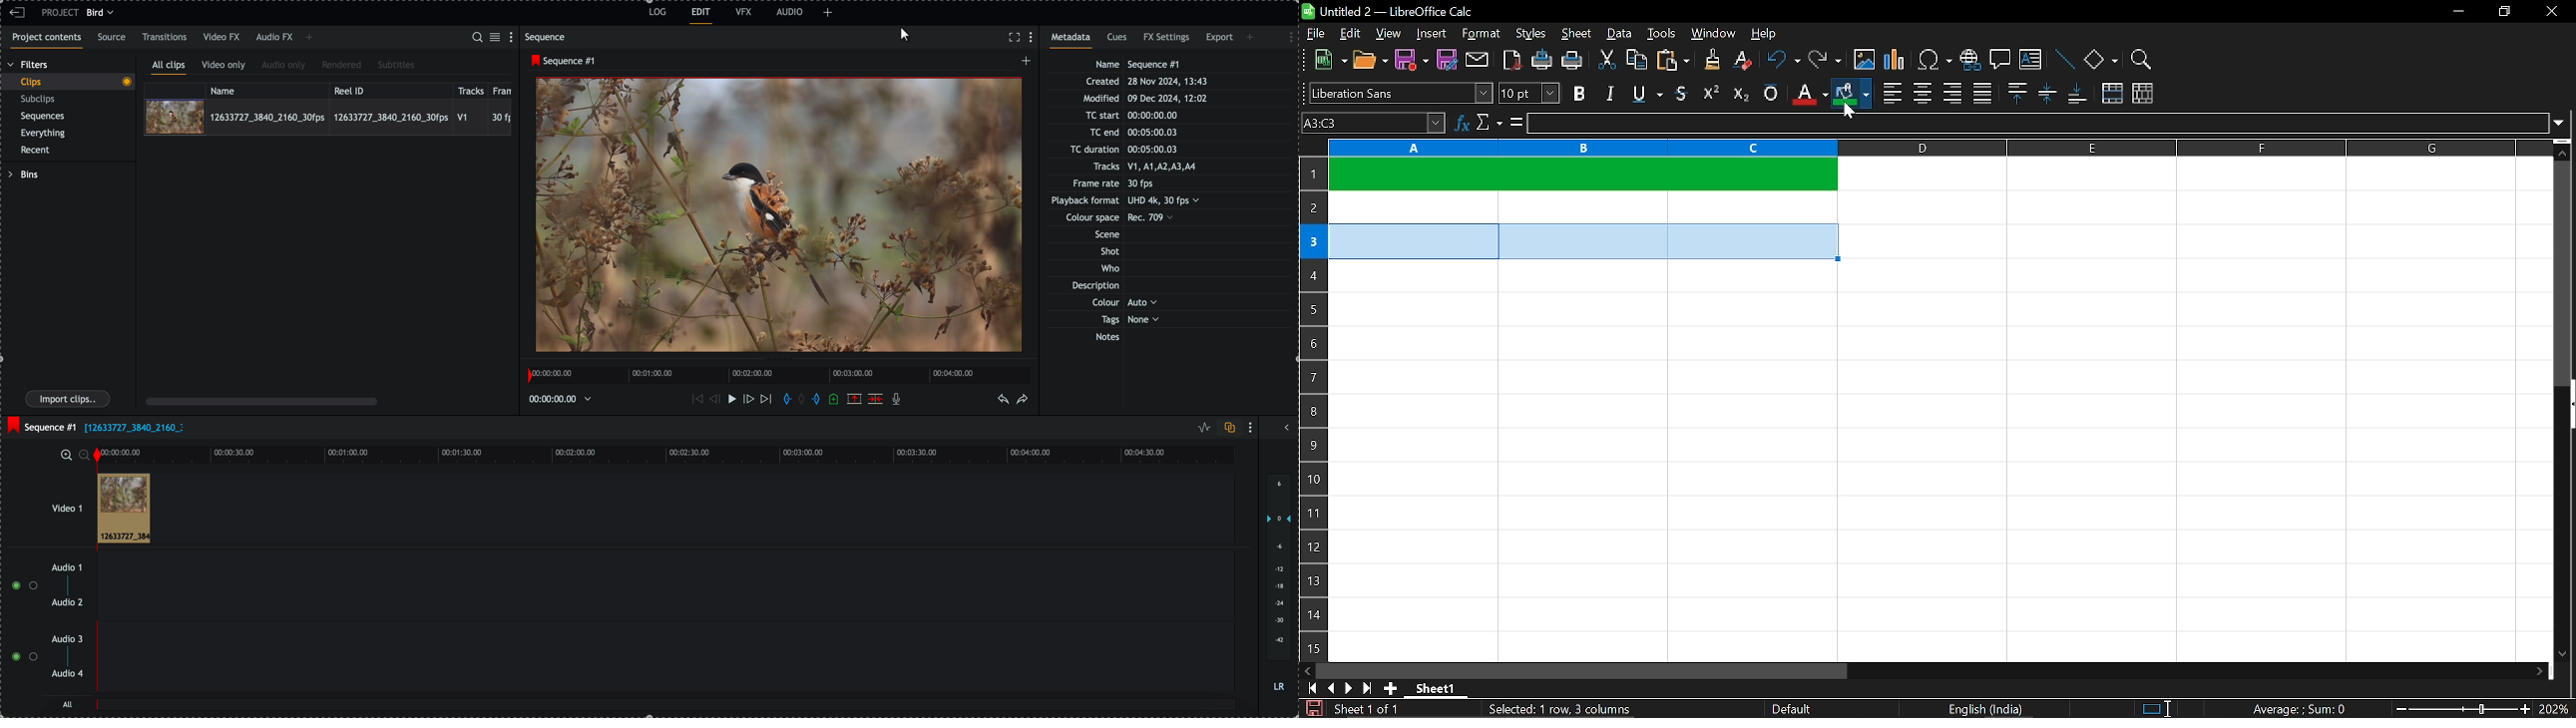 The image size is (2576, 728). I want to click on move left, so click(1307, 671).